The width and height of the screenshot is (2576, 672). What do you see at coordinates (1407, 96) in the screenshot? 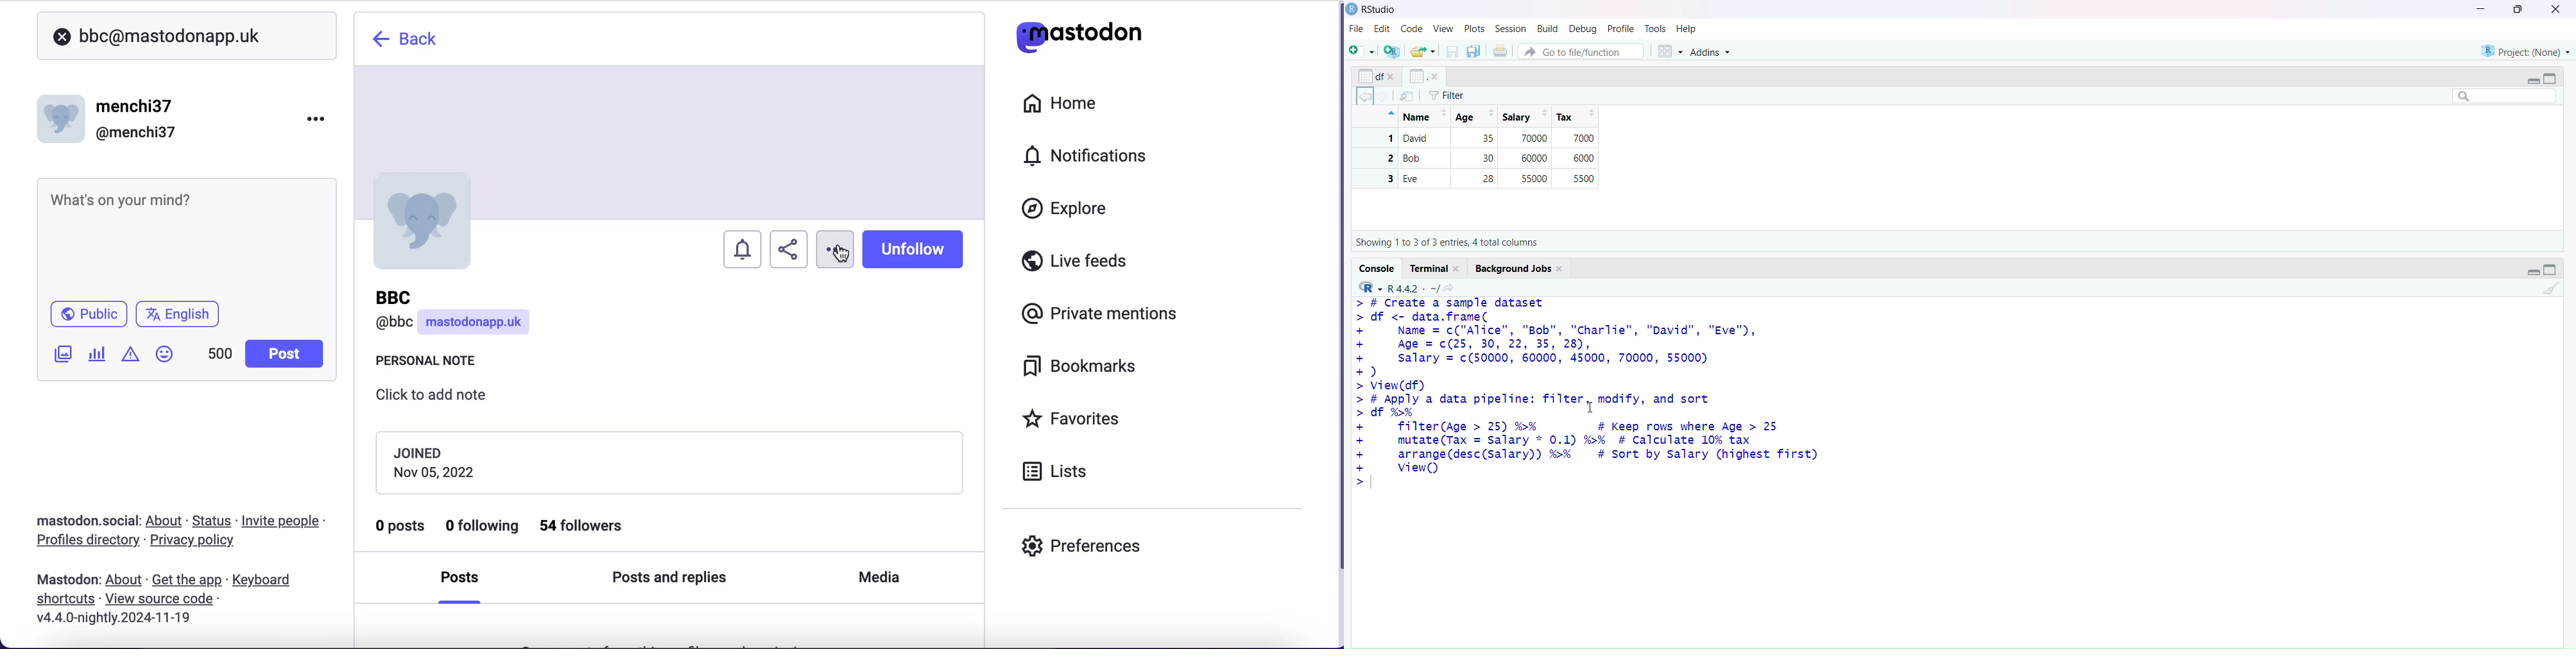
I see `import` at bounding box center [1407, 96].